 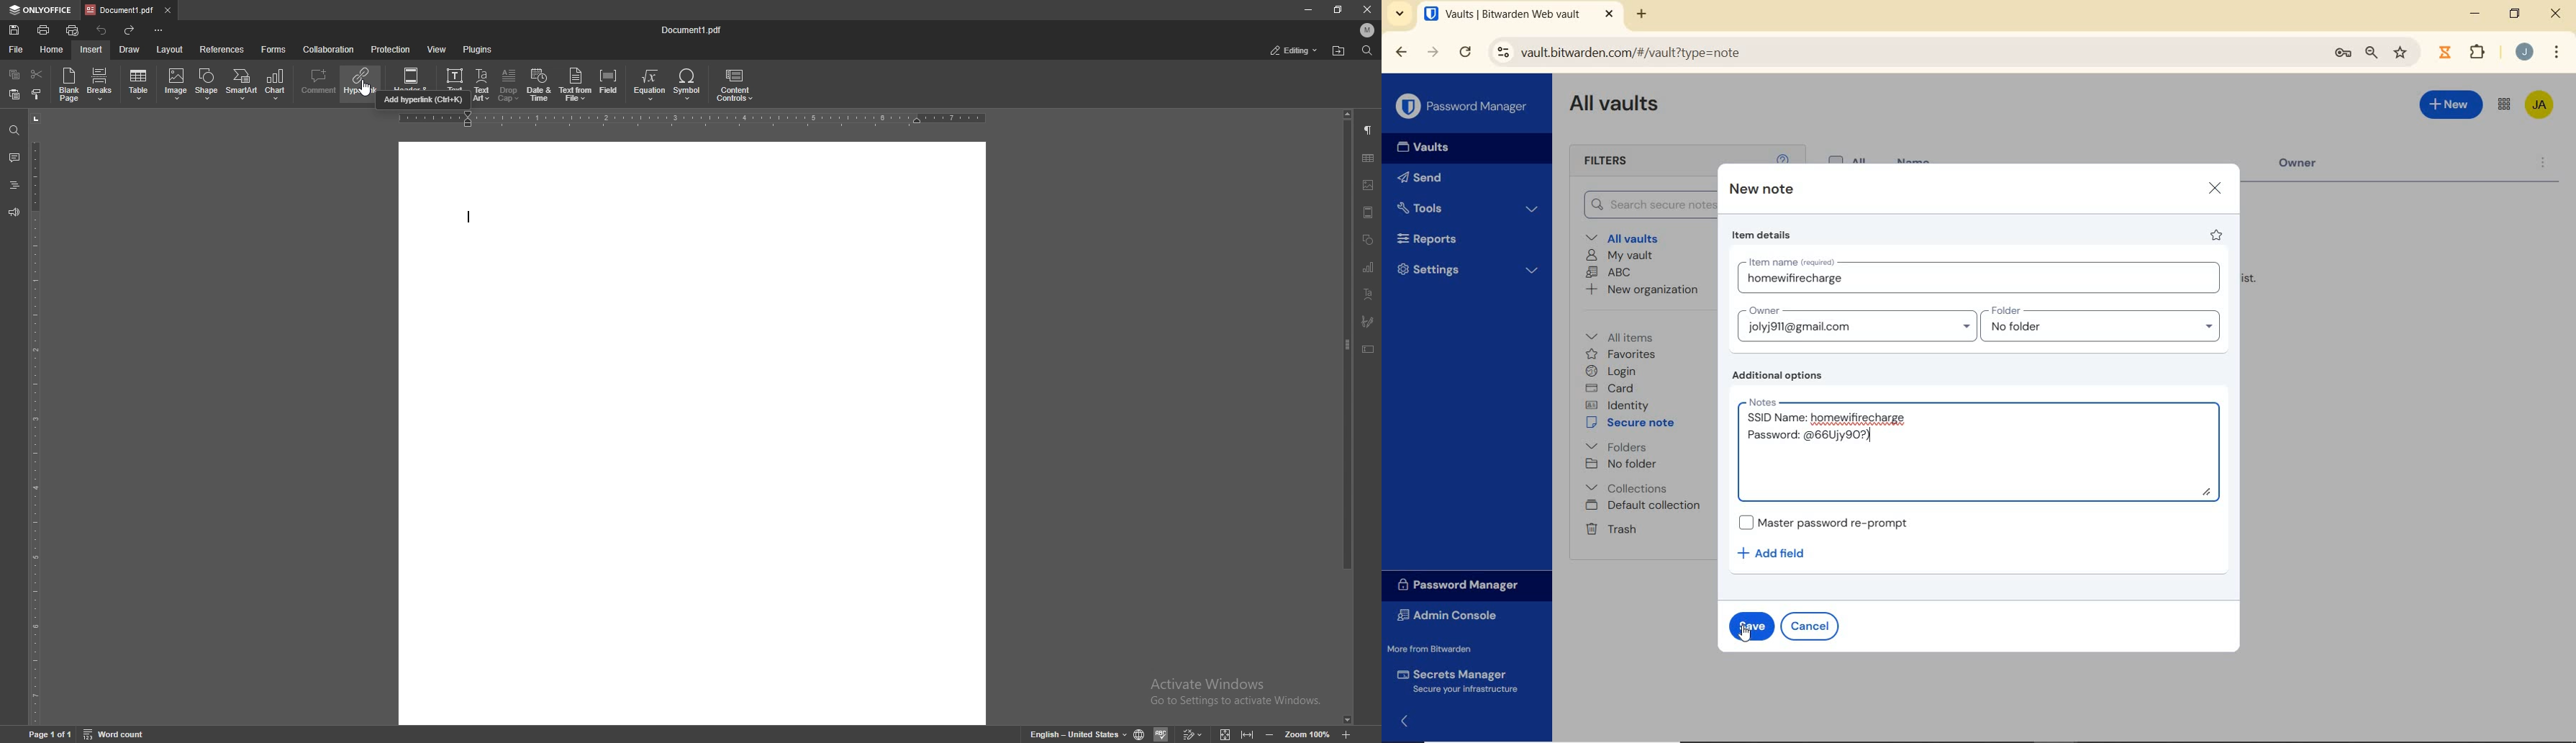 What do you see at coordinates (1624, 237) in the screenshot?
I see `All vaults` at bounding box center [1624, 237].